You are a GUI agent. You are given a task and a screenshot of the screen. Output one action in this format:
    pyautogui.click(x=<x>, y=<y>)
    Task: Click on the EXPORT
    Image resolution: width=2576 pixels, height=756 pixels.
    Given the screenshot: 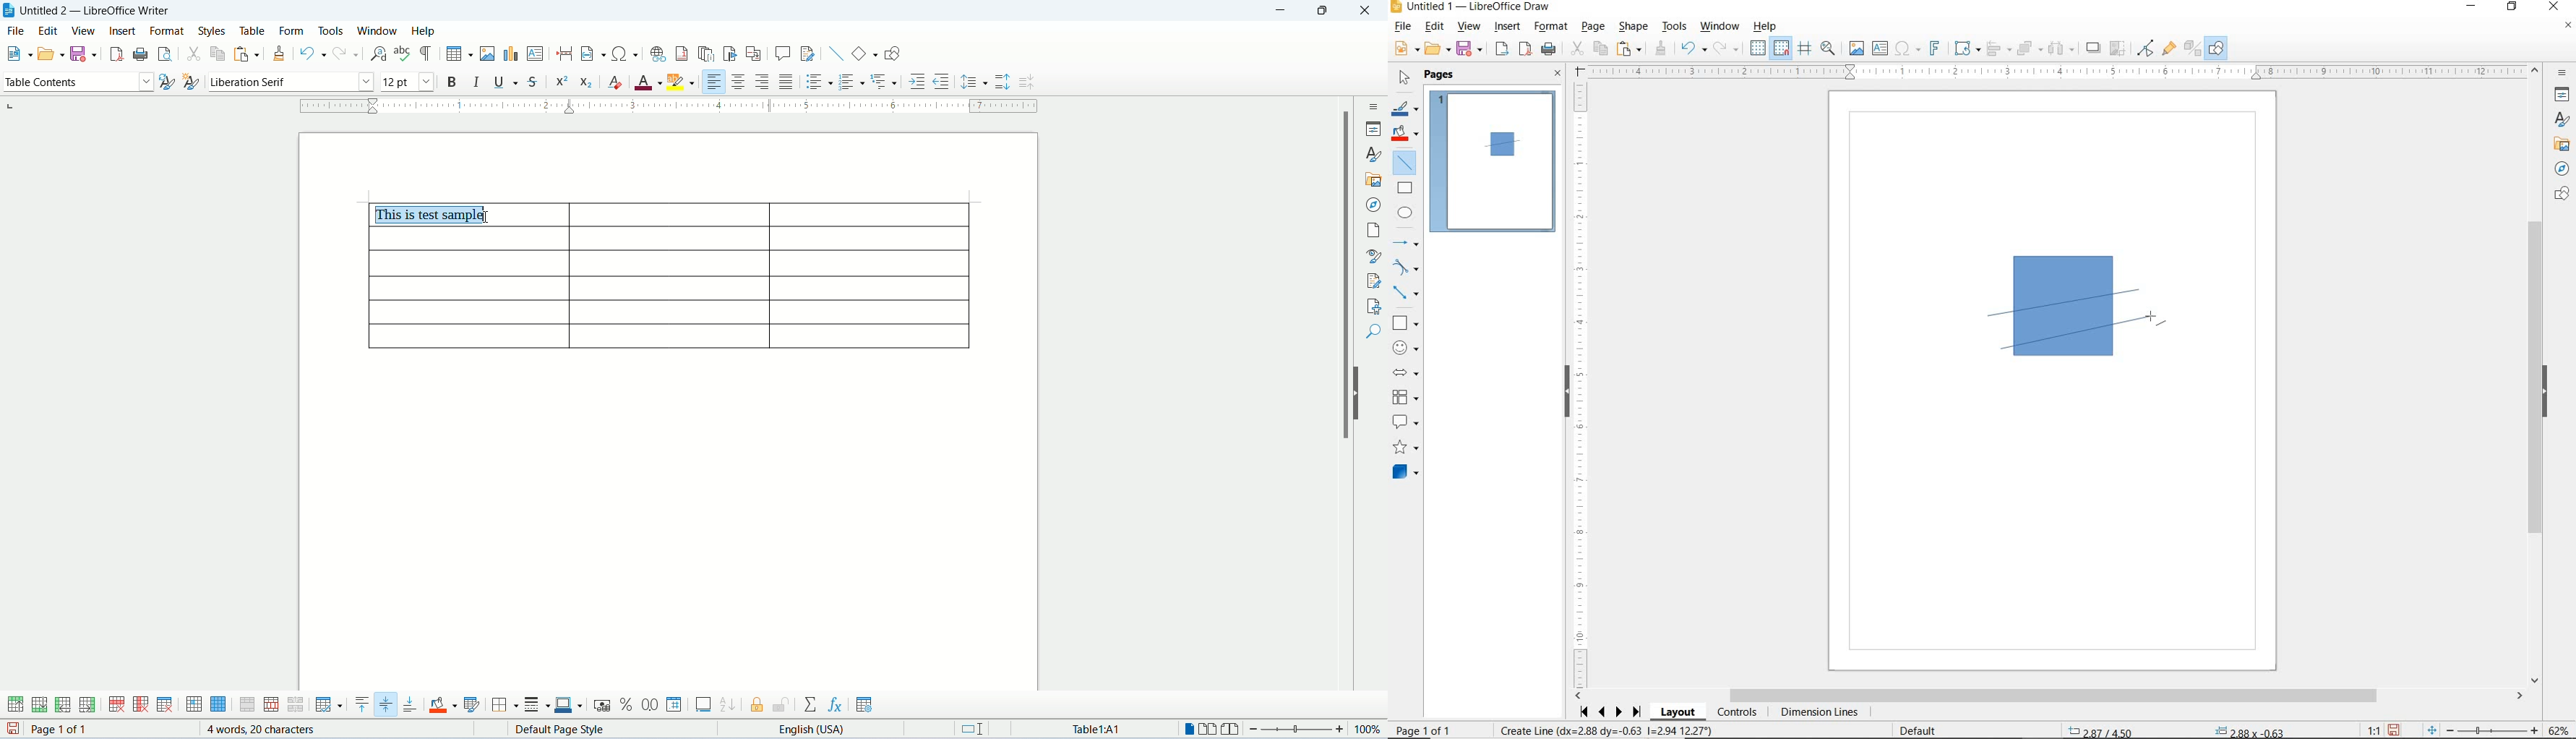 What is the action you would take?
    pyautogui.click(x=1502, y=50)
    